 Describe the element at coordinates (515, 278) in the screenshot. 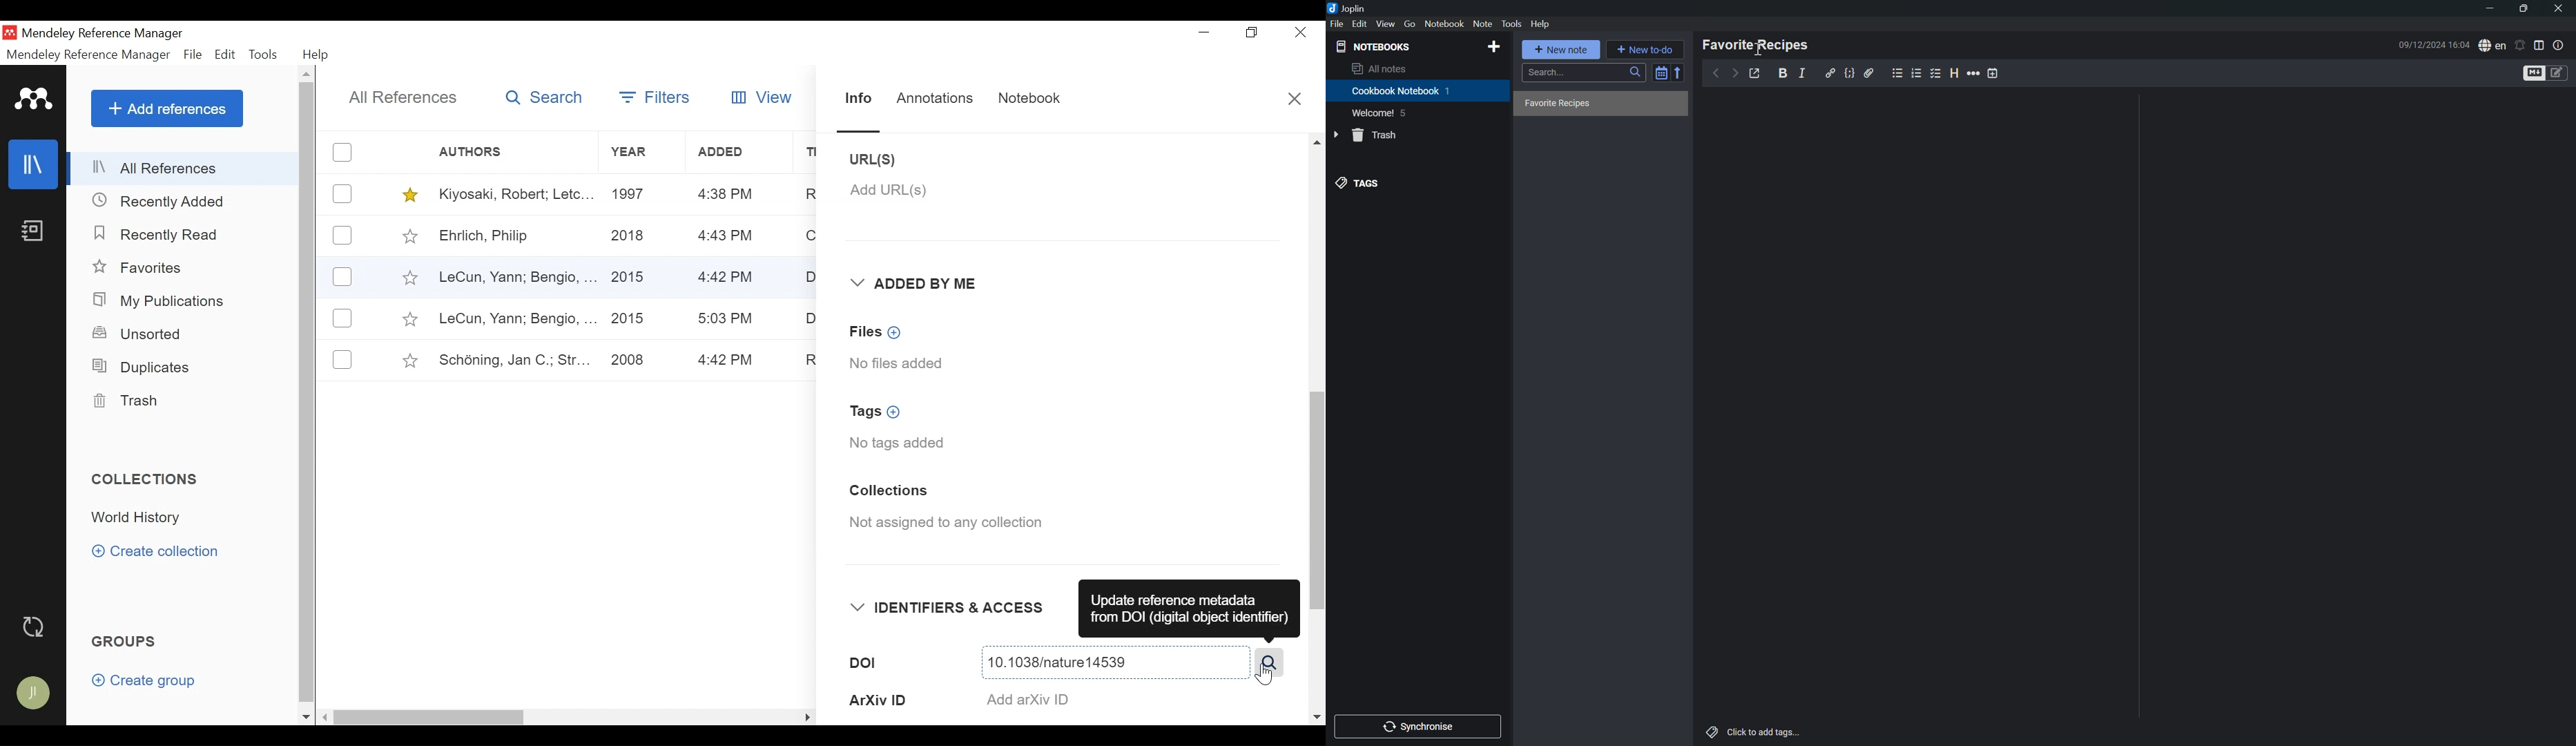

I see `LeCun, Yann, Bengio` at that location.